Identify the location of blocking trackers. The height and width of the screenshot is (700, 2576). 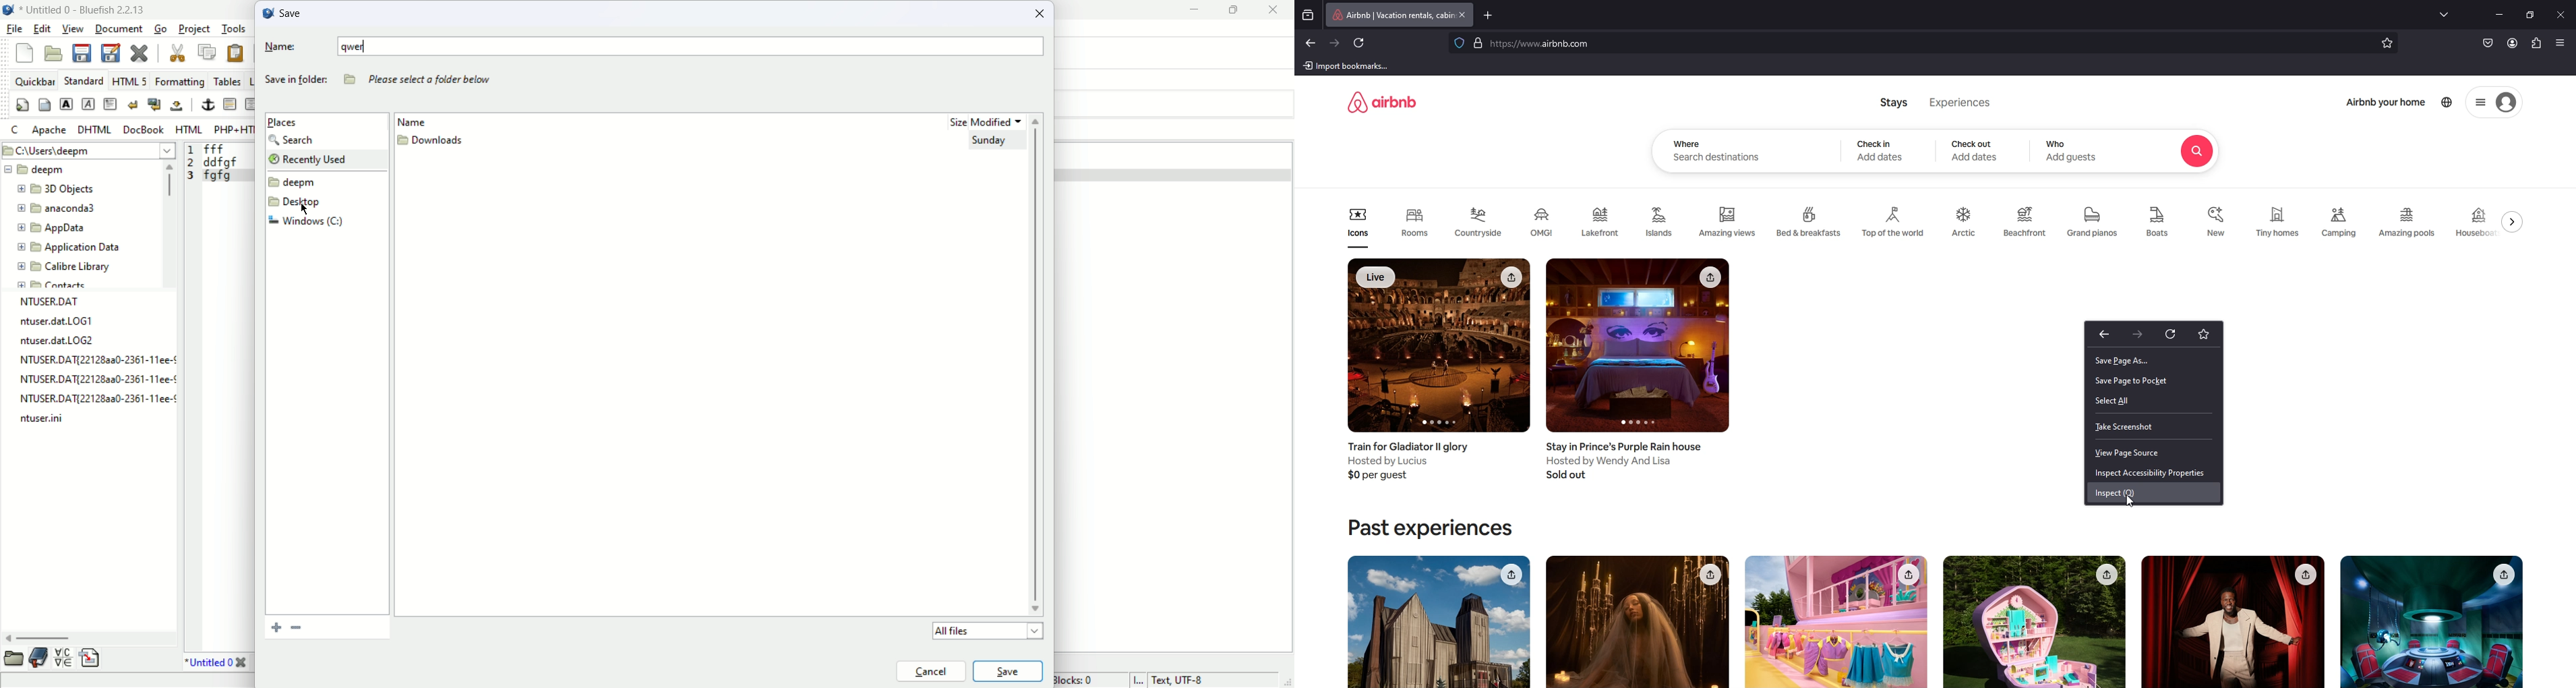
(1459, 42).